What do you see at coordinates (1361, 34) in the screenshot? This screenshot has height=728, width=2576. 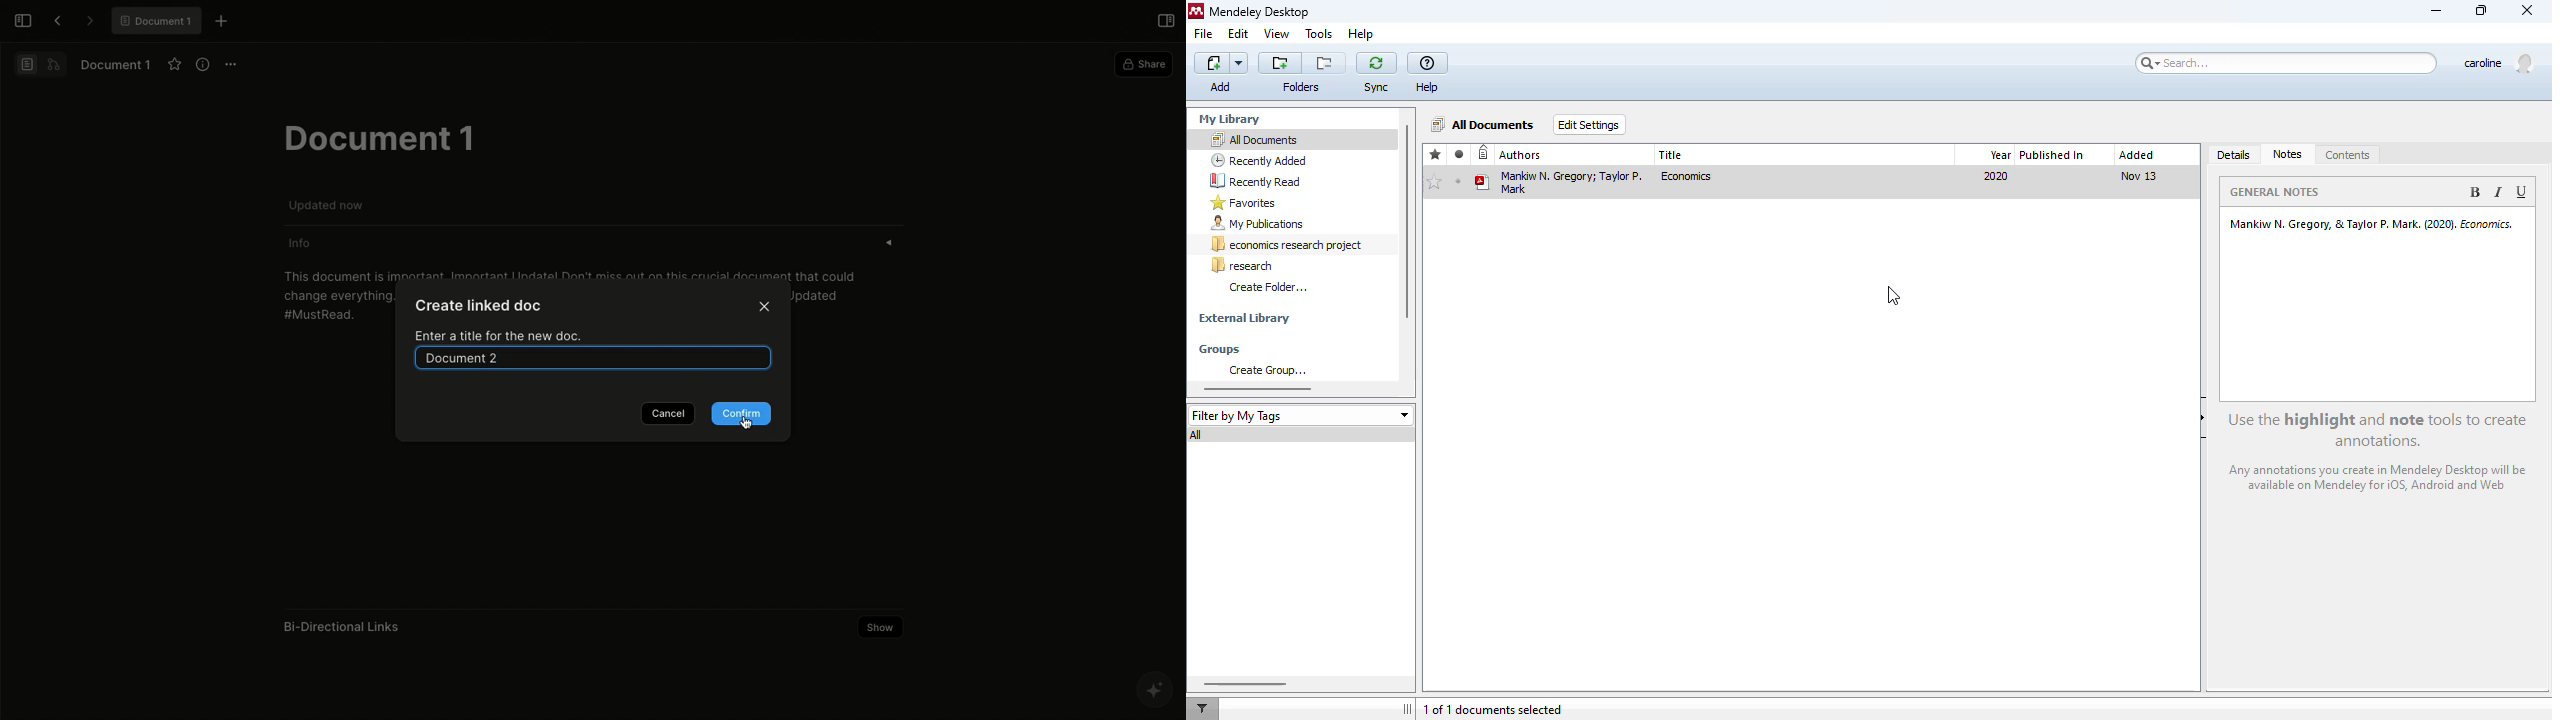 I see `help` at bounding box center [1361, 34].